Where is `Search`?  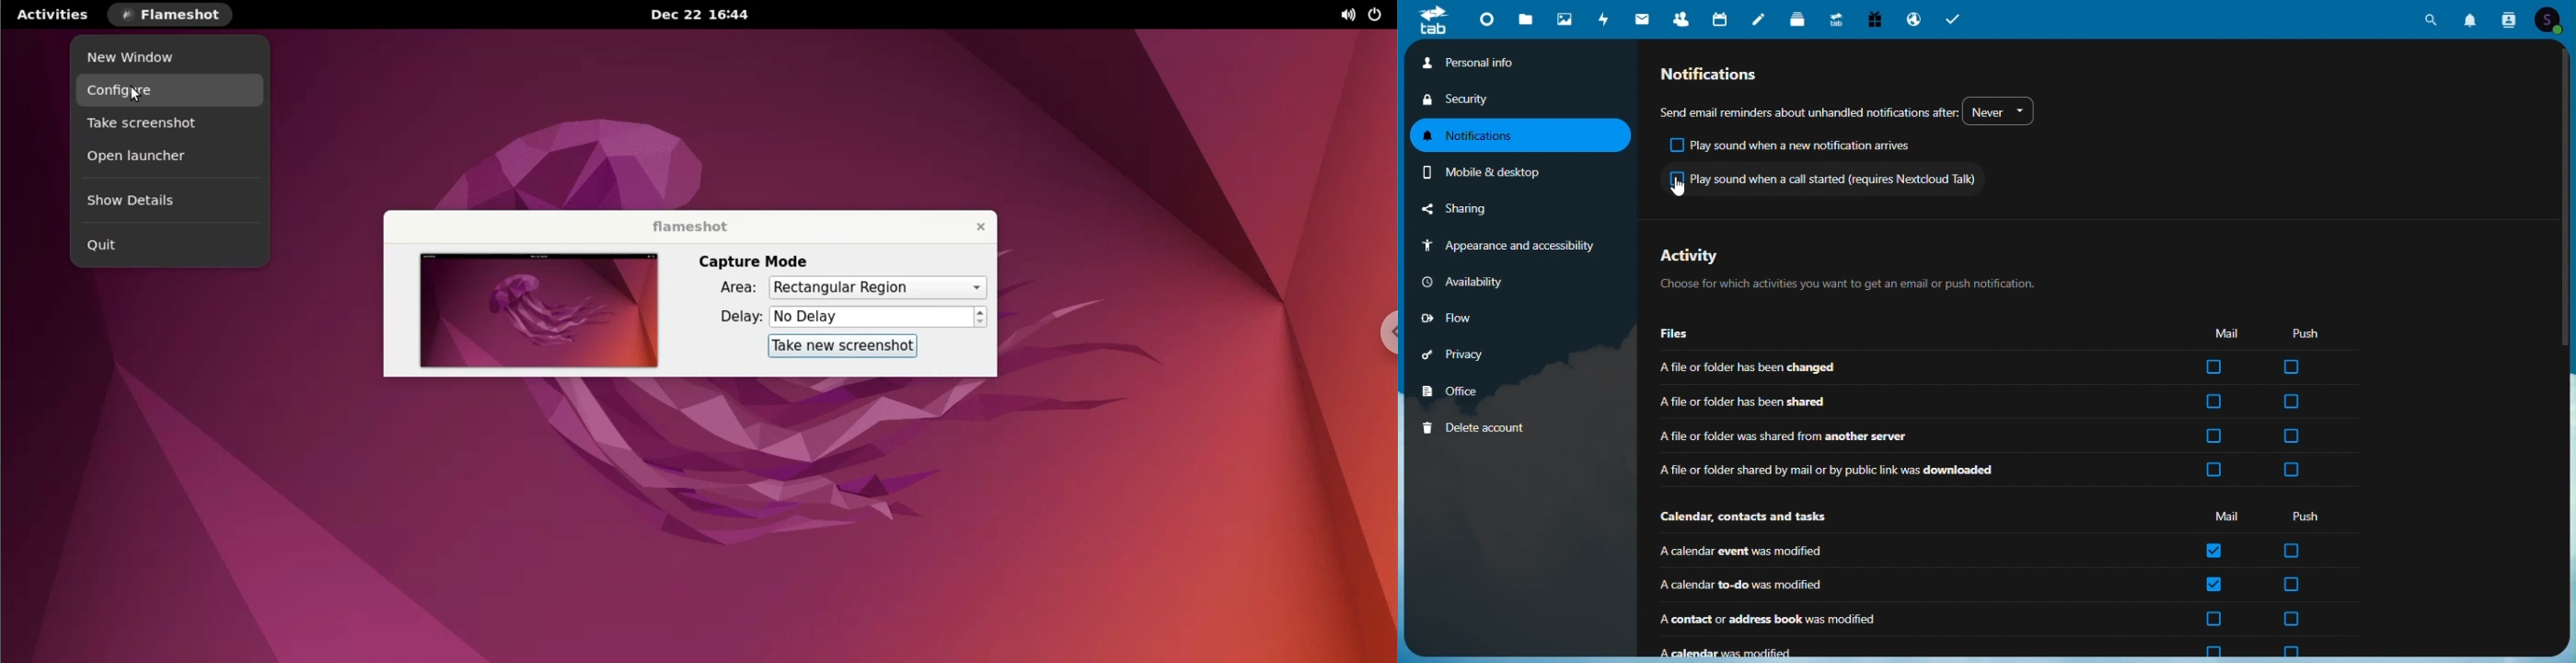
Search is located at coordinates (2431, 18).